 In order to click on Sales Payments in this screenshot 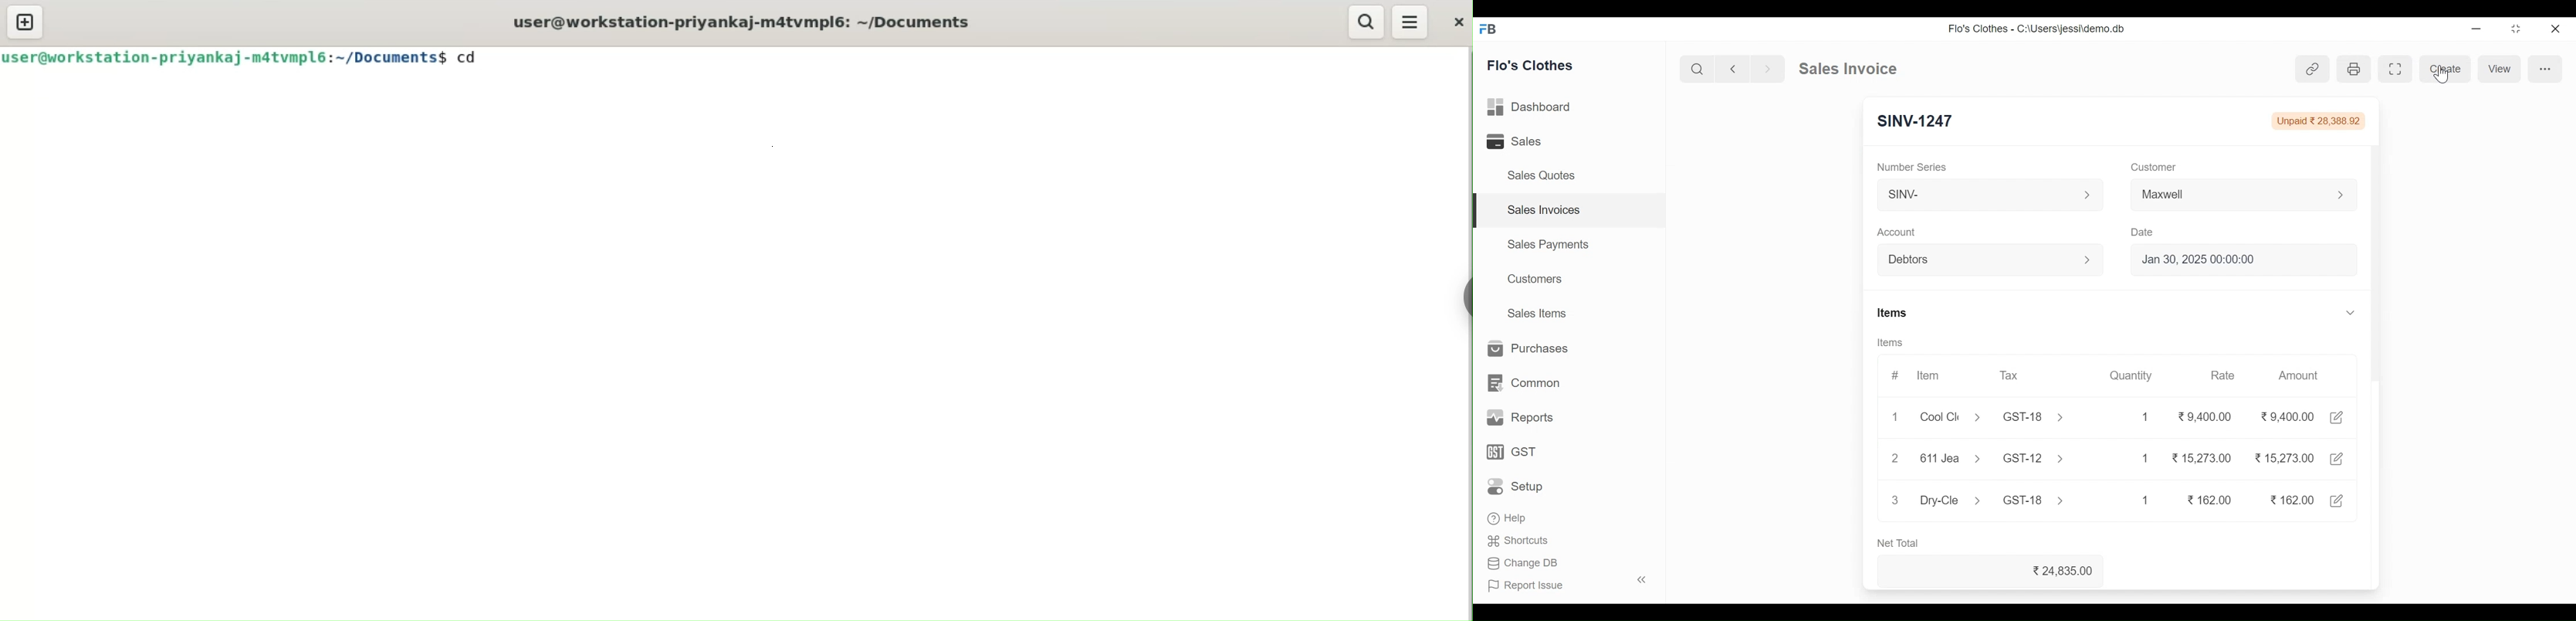, I will do `click(1549, 244)`.